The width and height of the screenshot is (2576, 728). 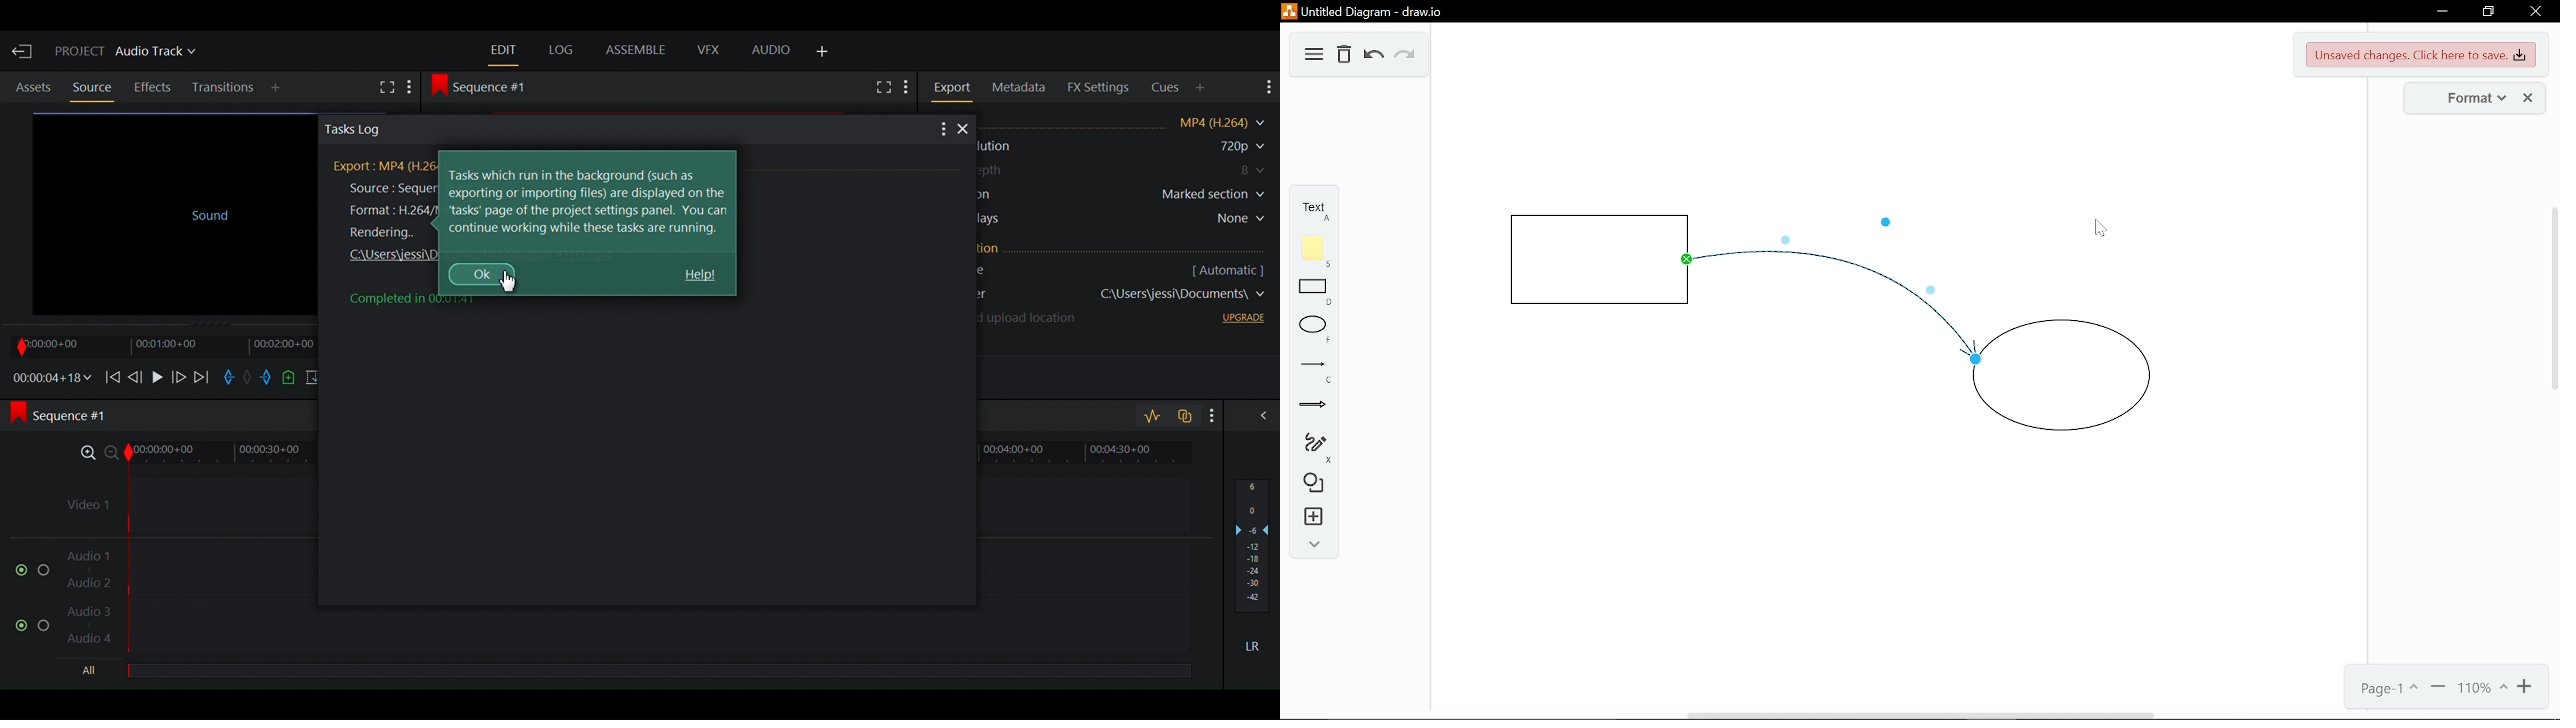 What do you see at coordinates (942, 130) in the screenshot?
I see `options` at bounding box center [942, 130].